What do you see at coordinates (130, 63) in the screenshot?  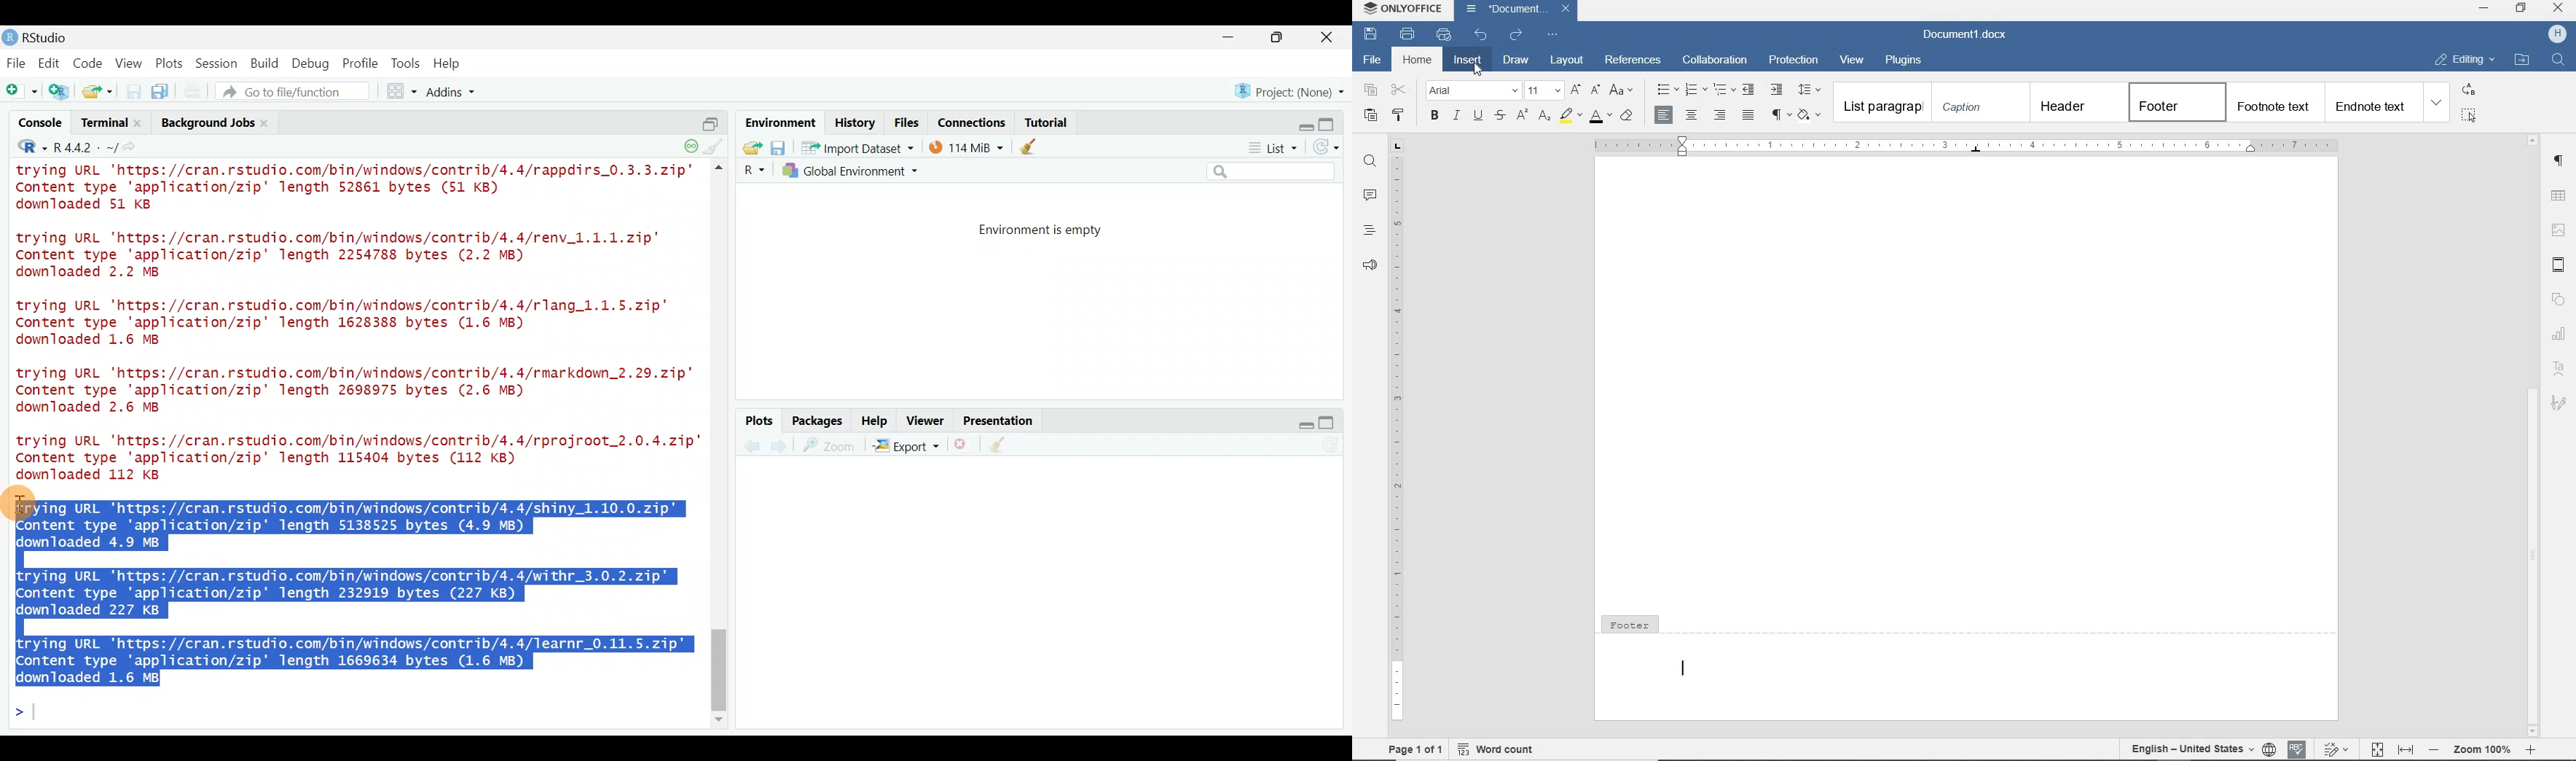 I see `View` at bounding box center [130, 63].